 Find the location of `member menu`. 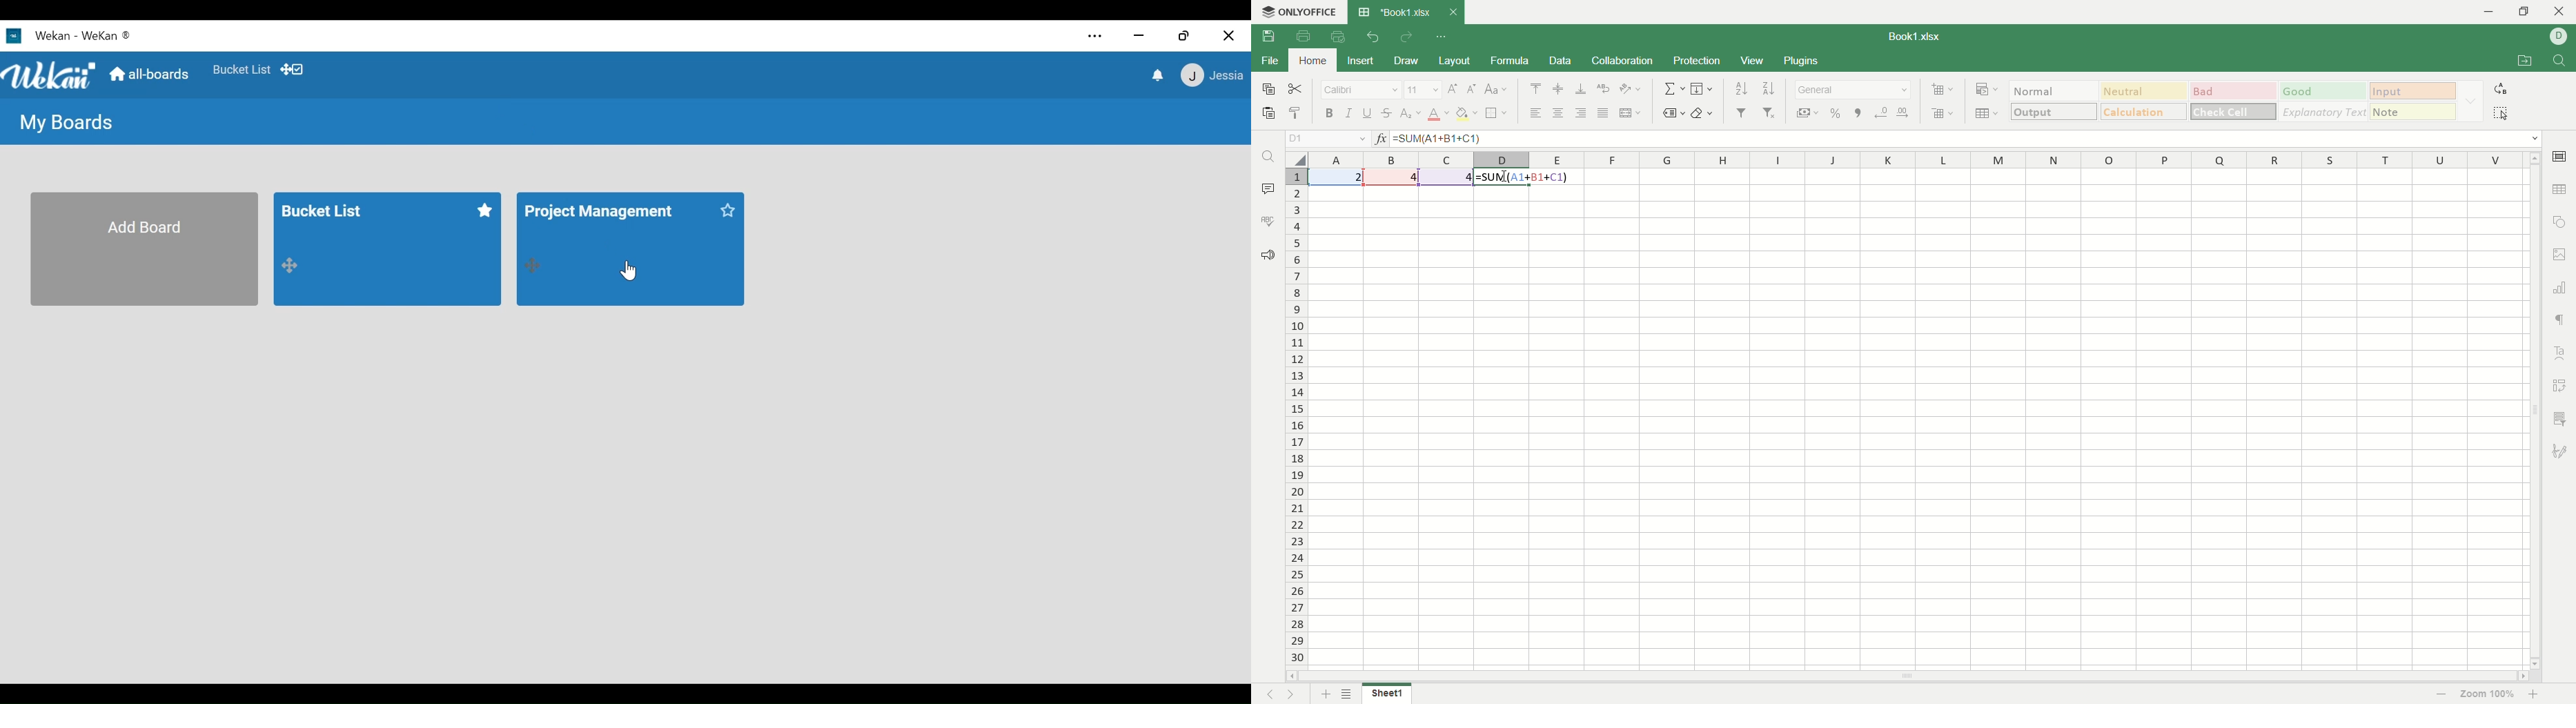

member menu is located at coordinates (1211, 74).